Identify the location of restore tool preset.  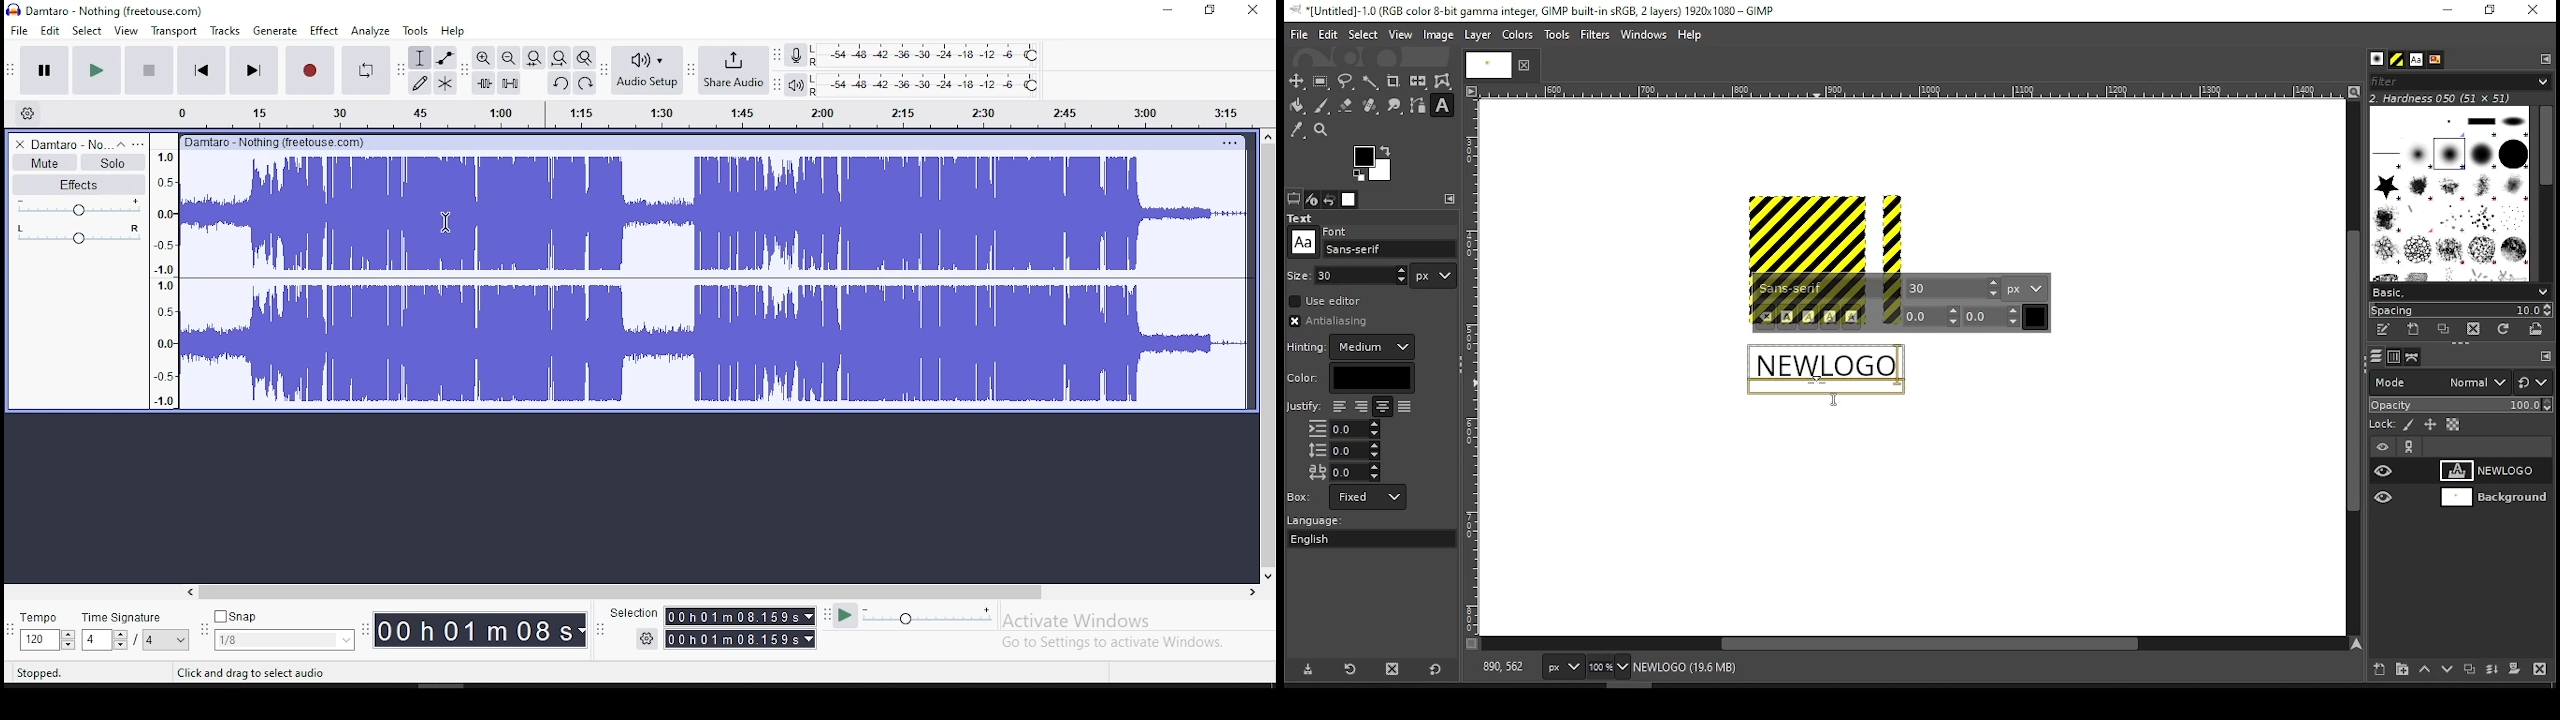
(1352, 667).